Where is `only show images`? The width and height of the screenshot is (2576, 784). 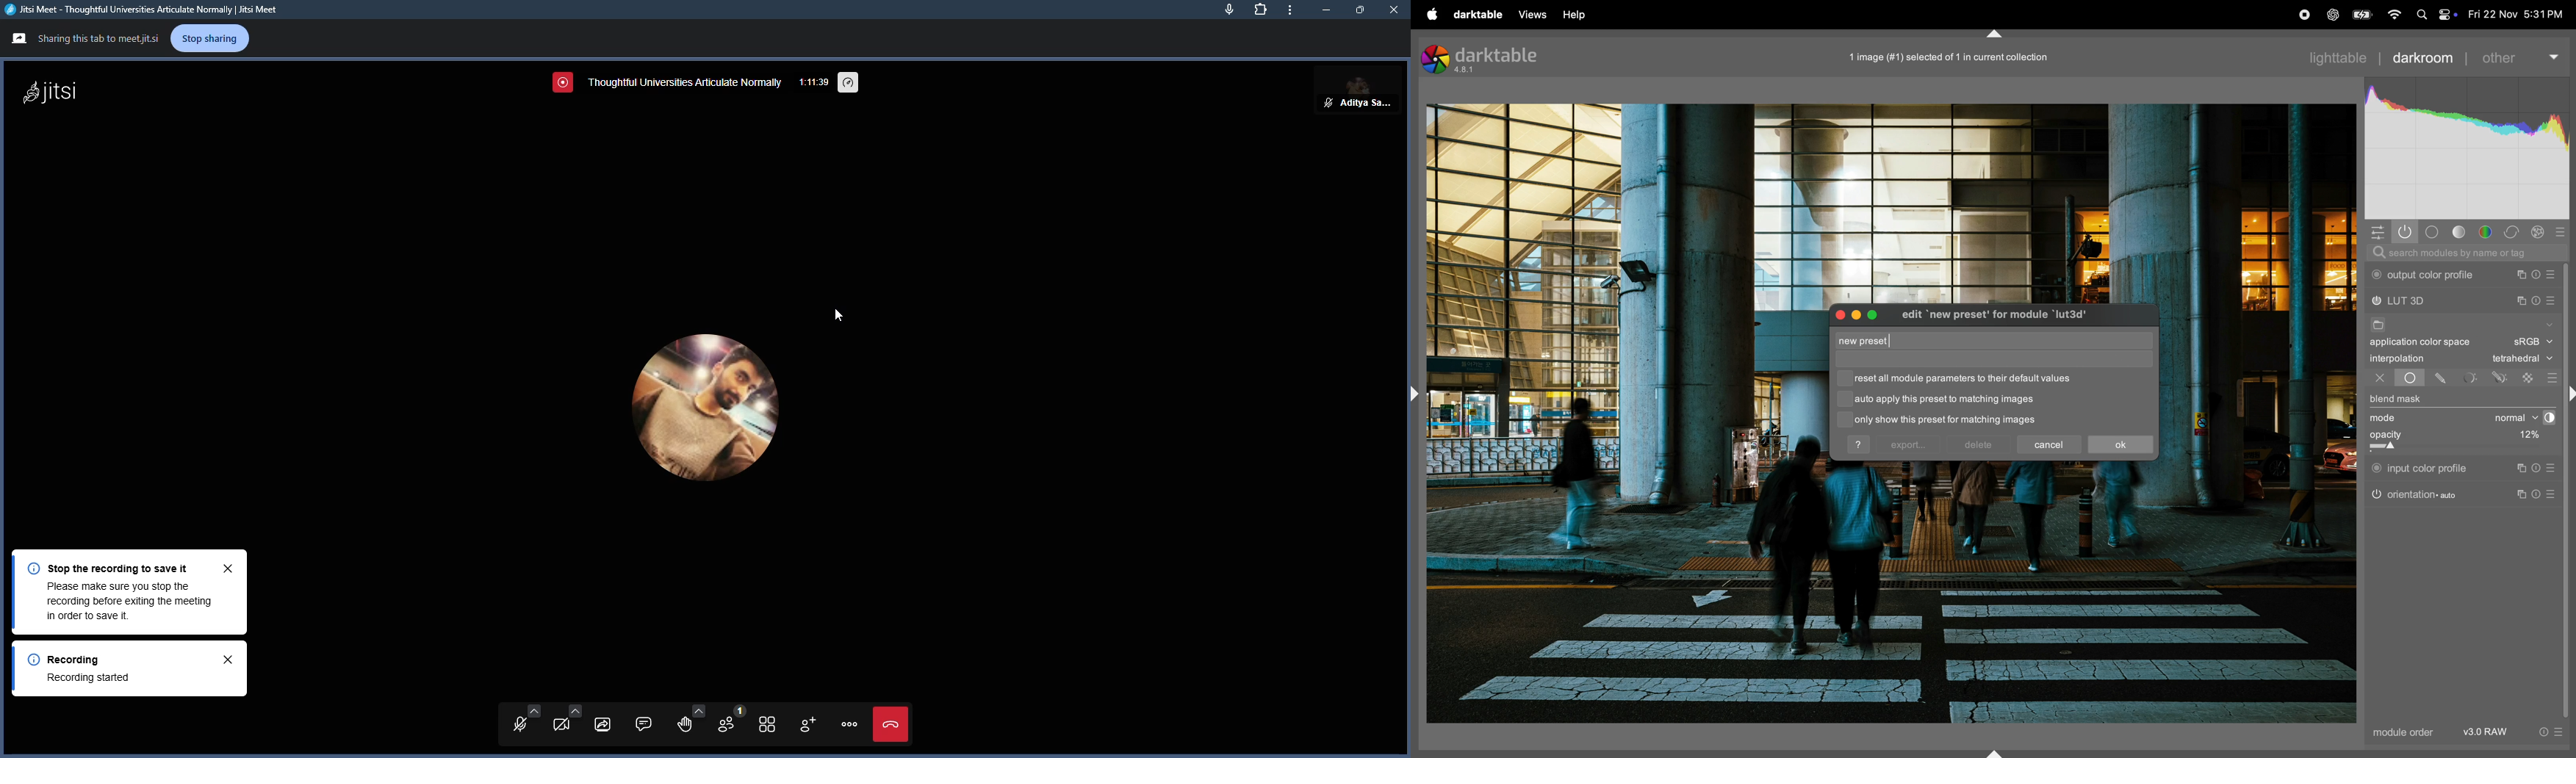
only show images is located at coordinates (1958, 421).